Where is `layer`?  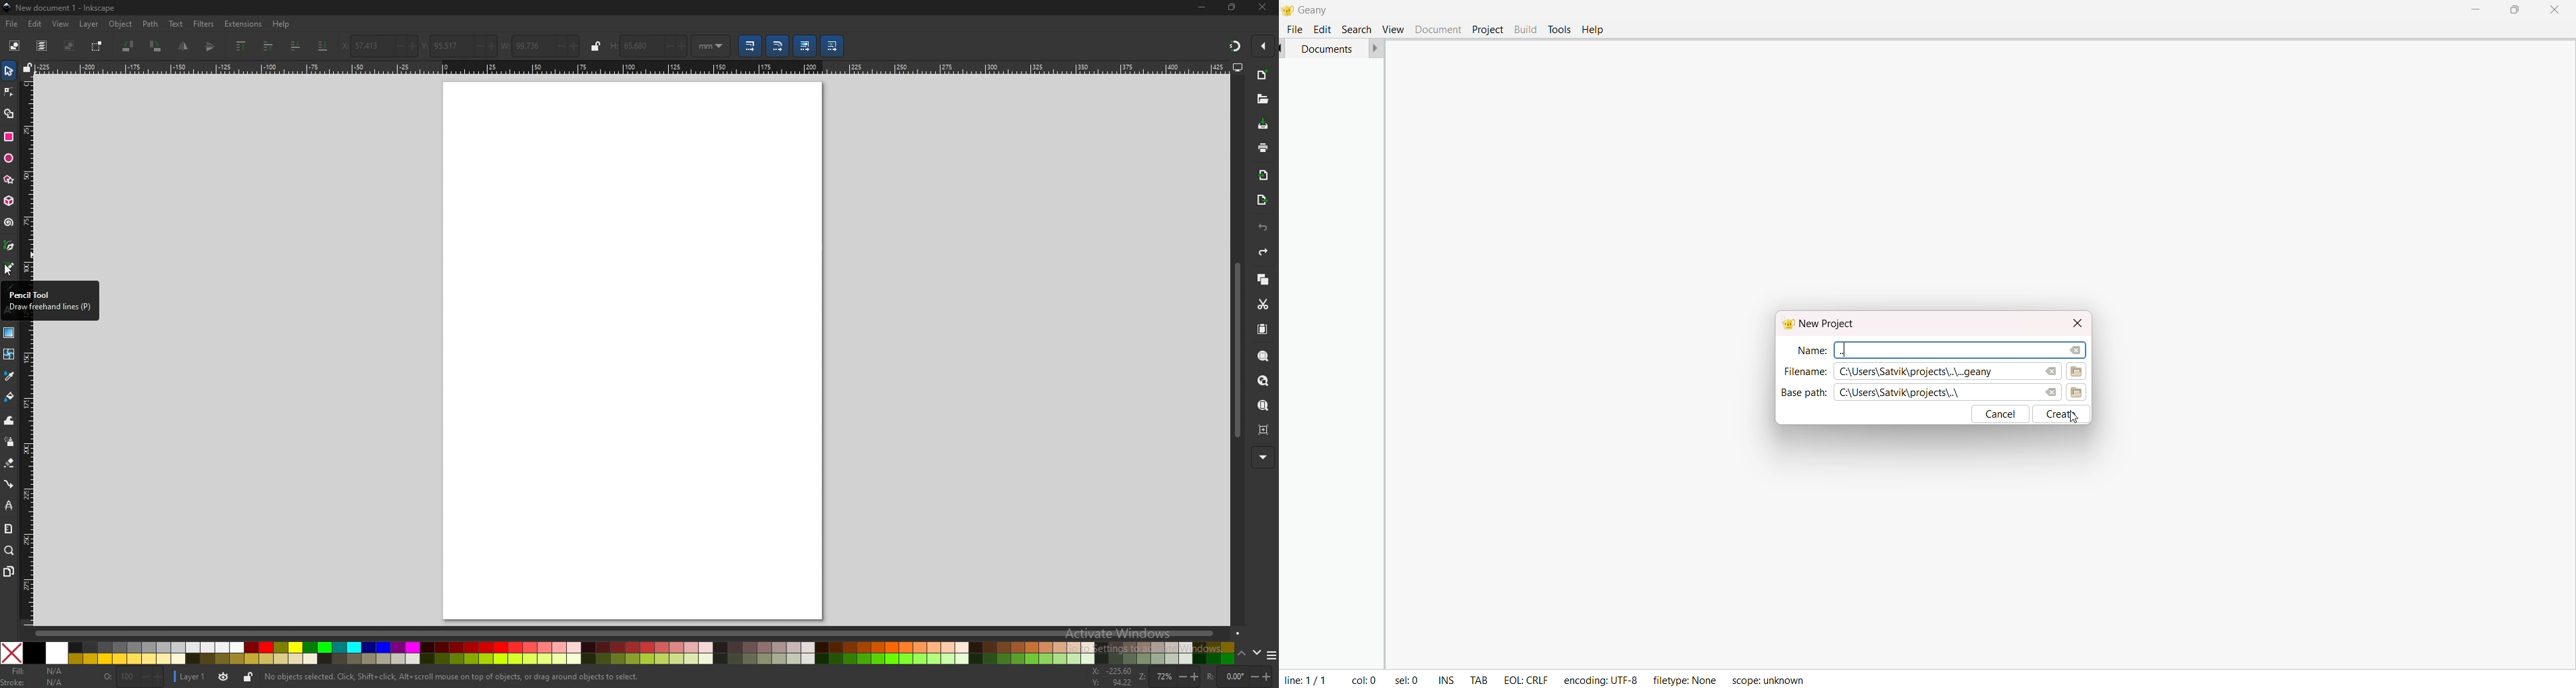
layer is located at coordinates (191, 676).